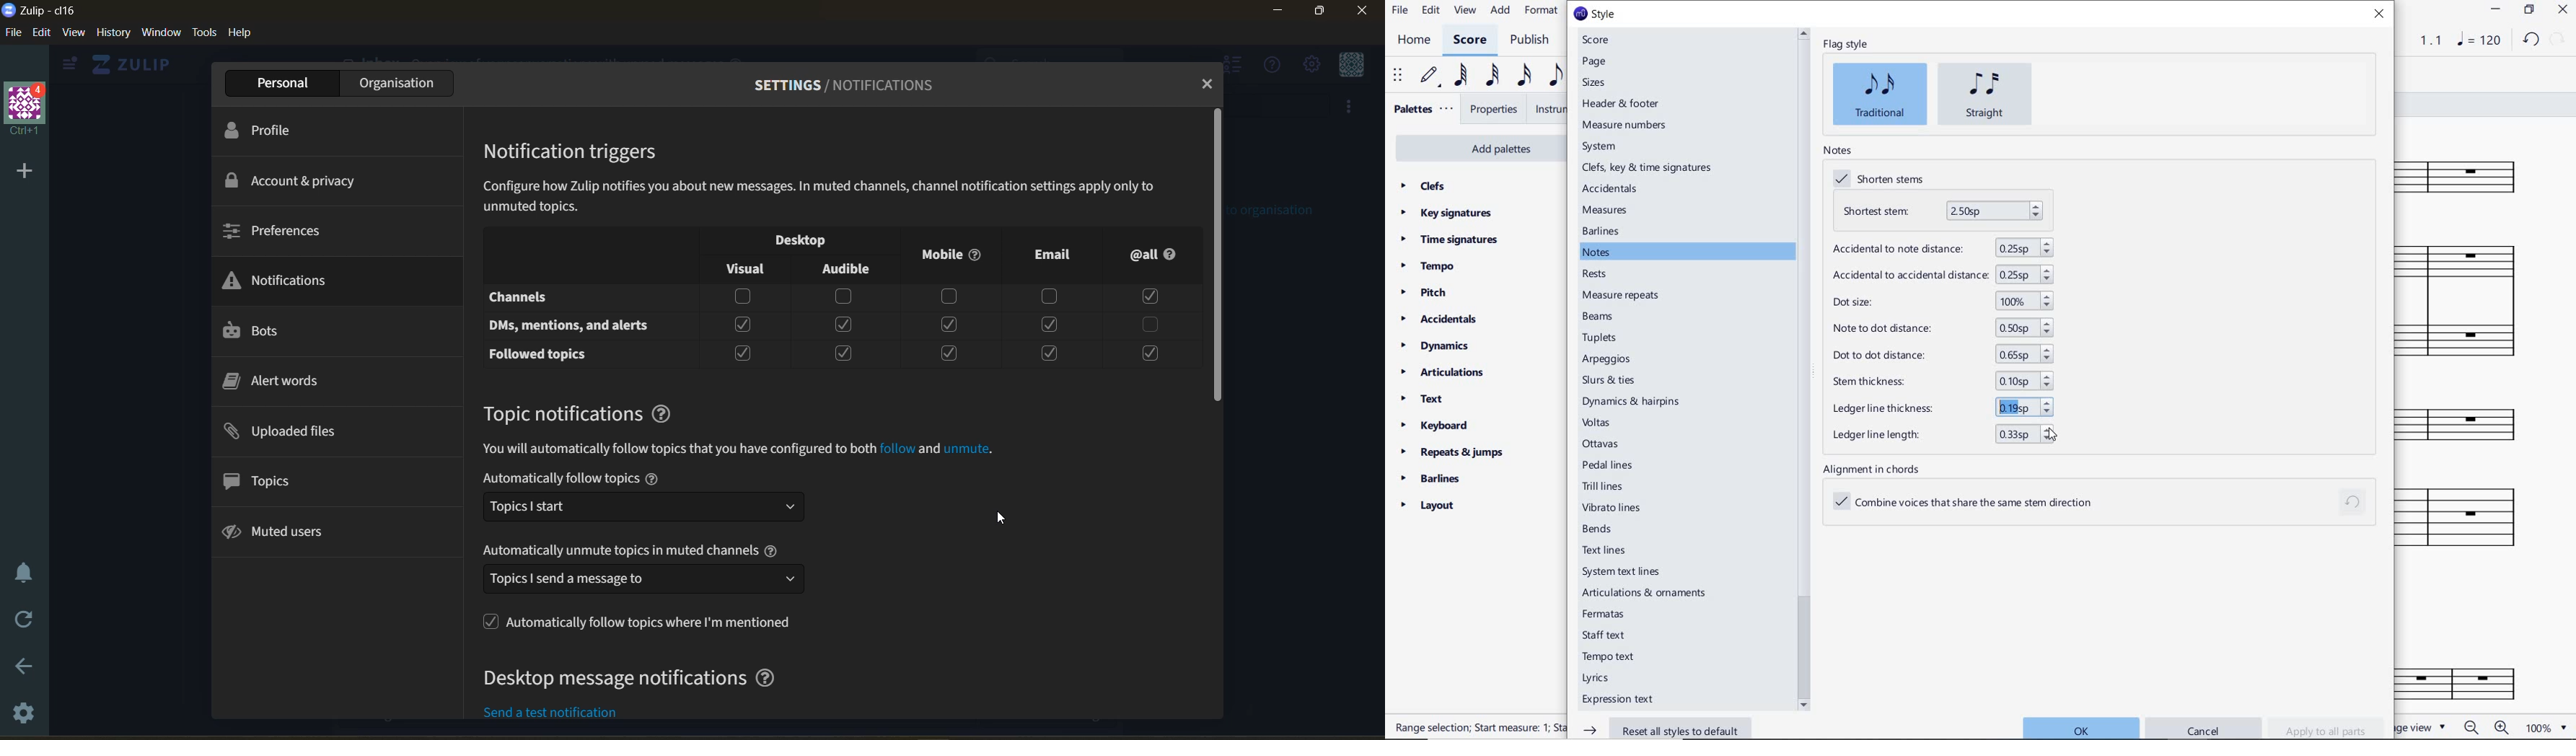 This screenshot has height=756, width=2576. Describe the element at coordinates (949, 355) in the screenshot. I see `Checkbox` at that location.